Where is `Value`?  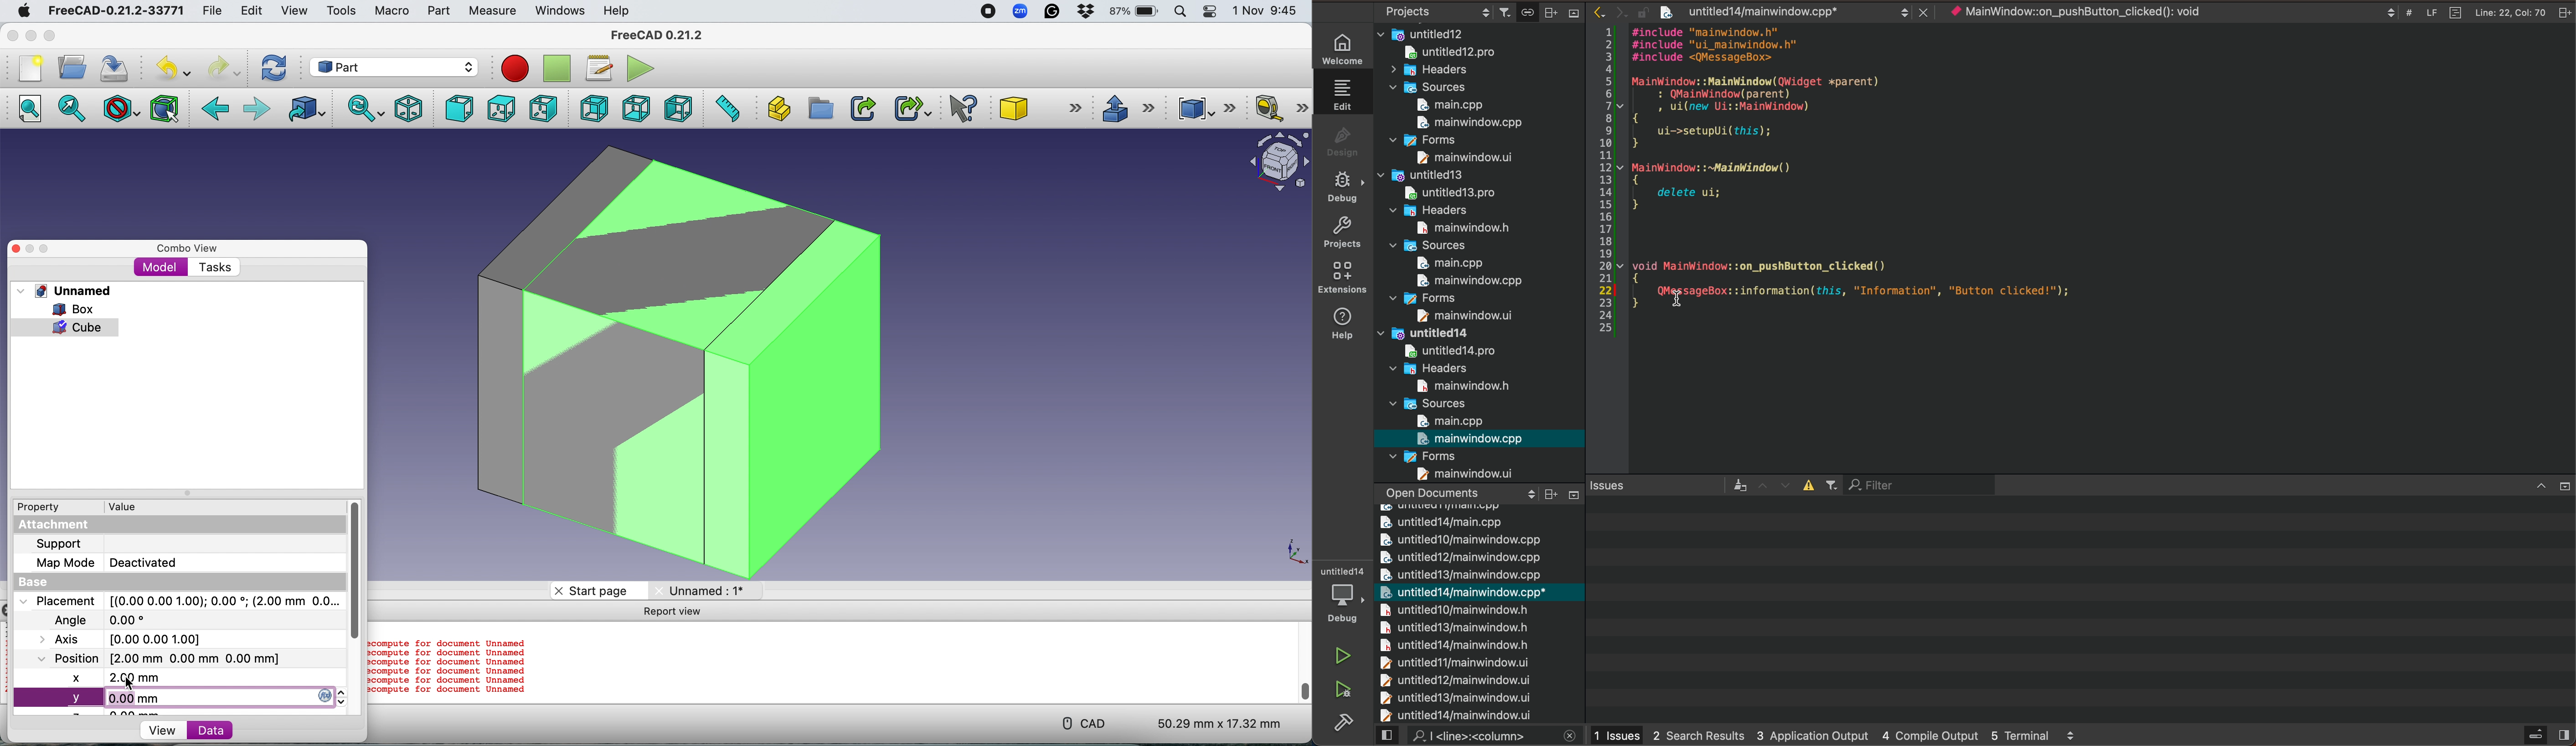
Value is located at coordinates (126, 506).